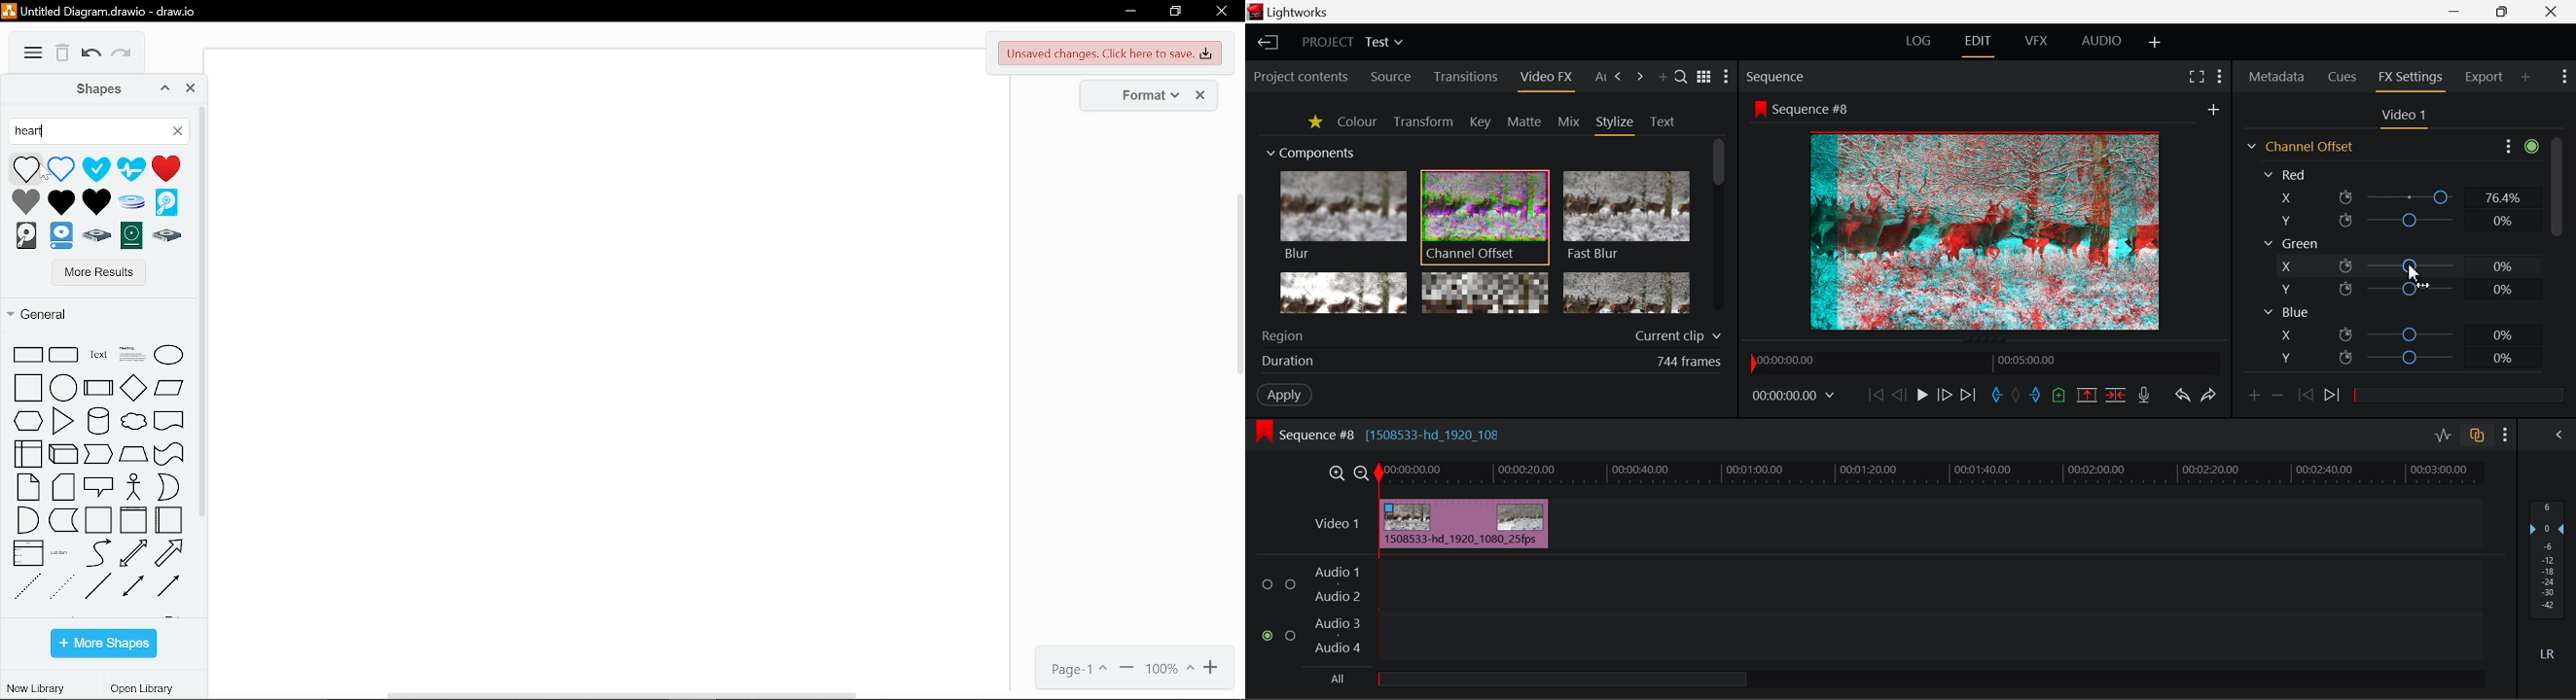  What do you see at coordinates (2291, 243) in the screenshot?
I see `Green` at bounding box center [2291, 243].